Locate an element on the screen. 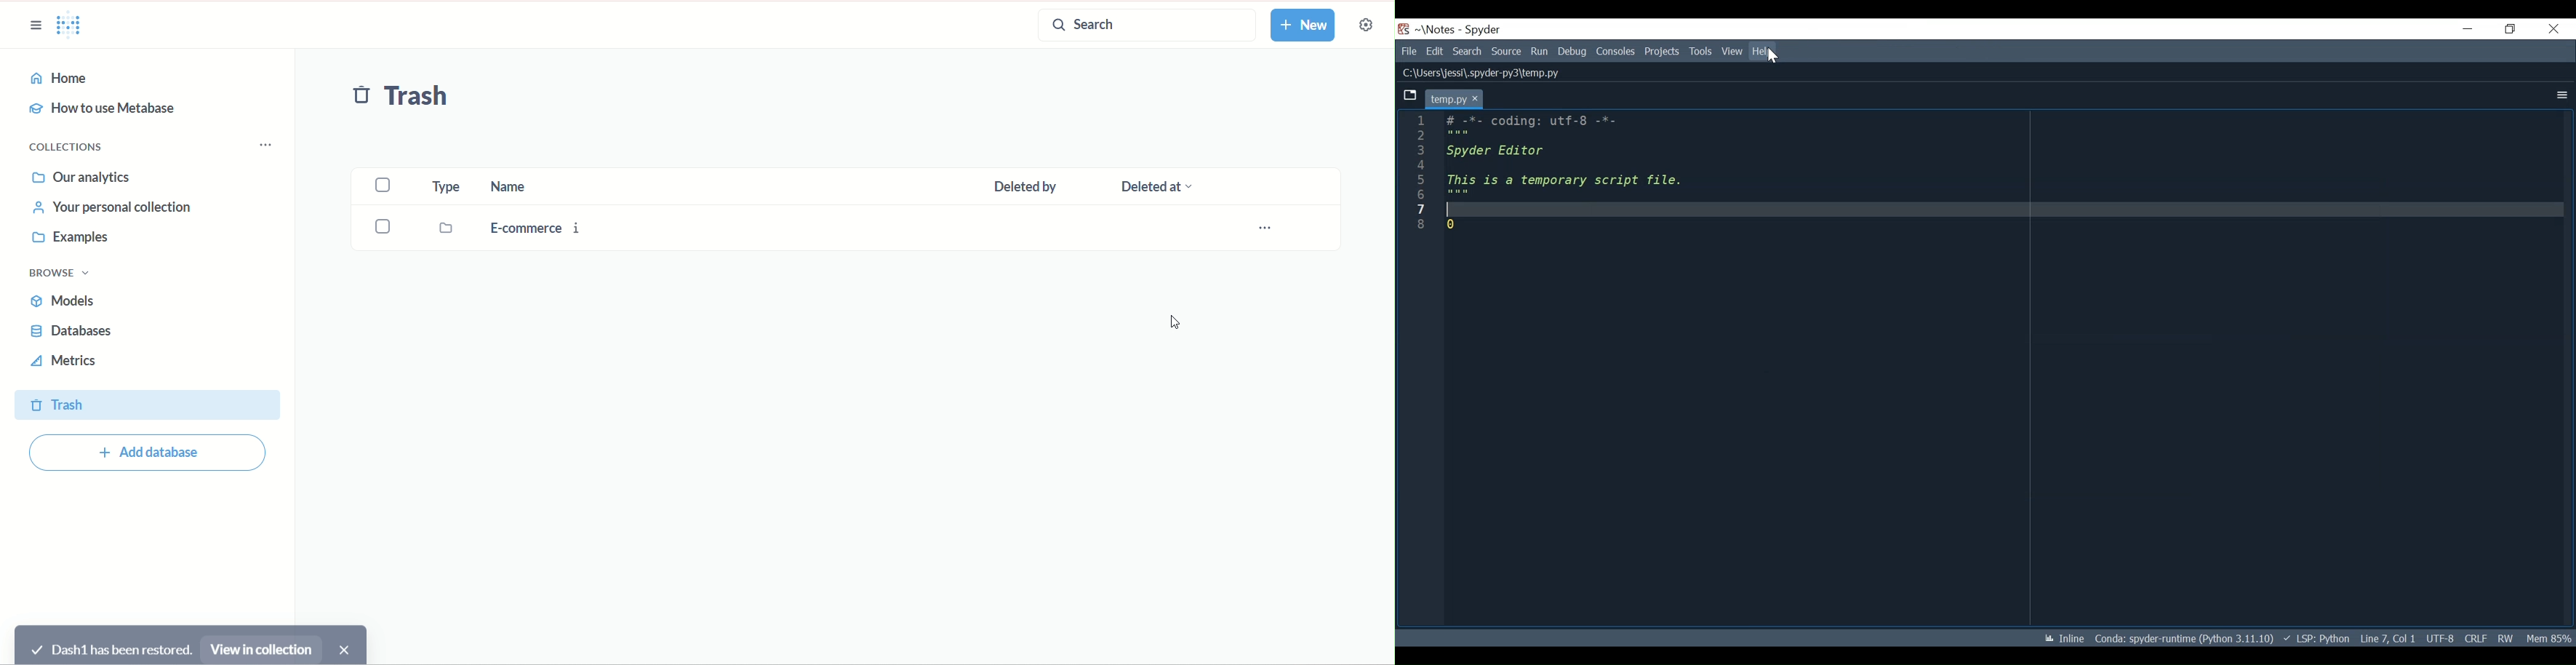  Run is located at coordinates (1540, 52).